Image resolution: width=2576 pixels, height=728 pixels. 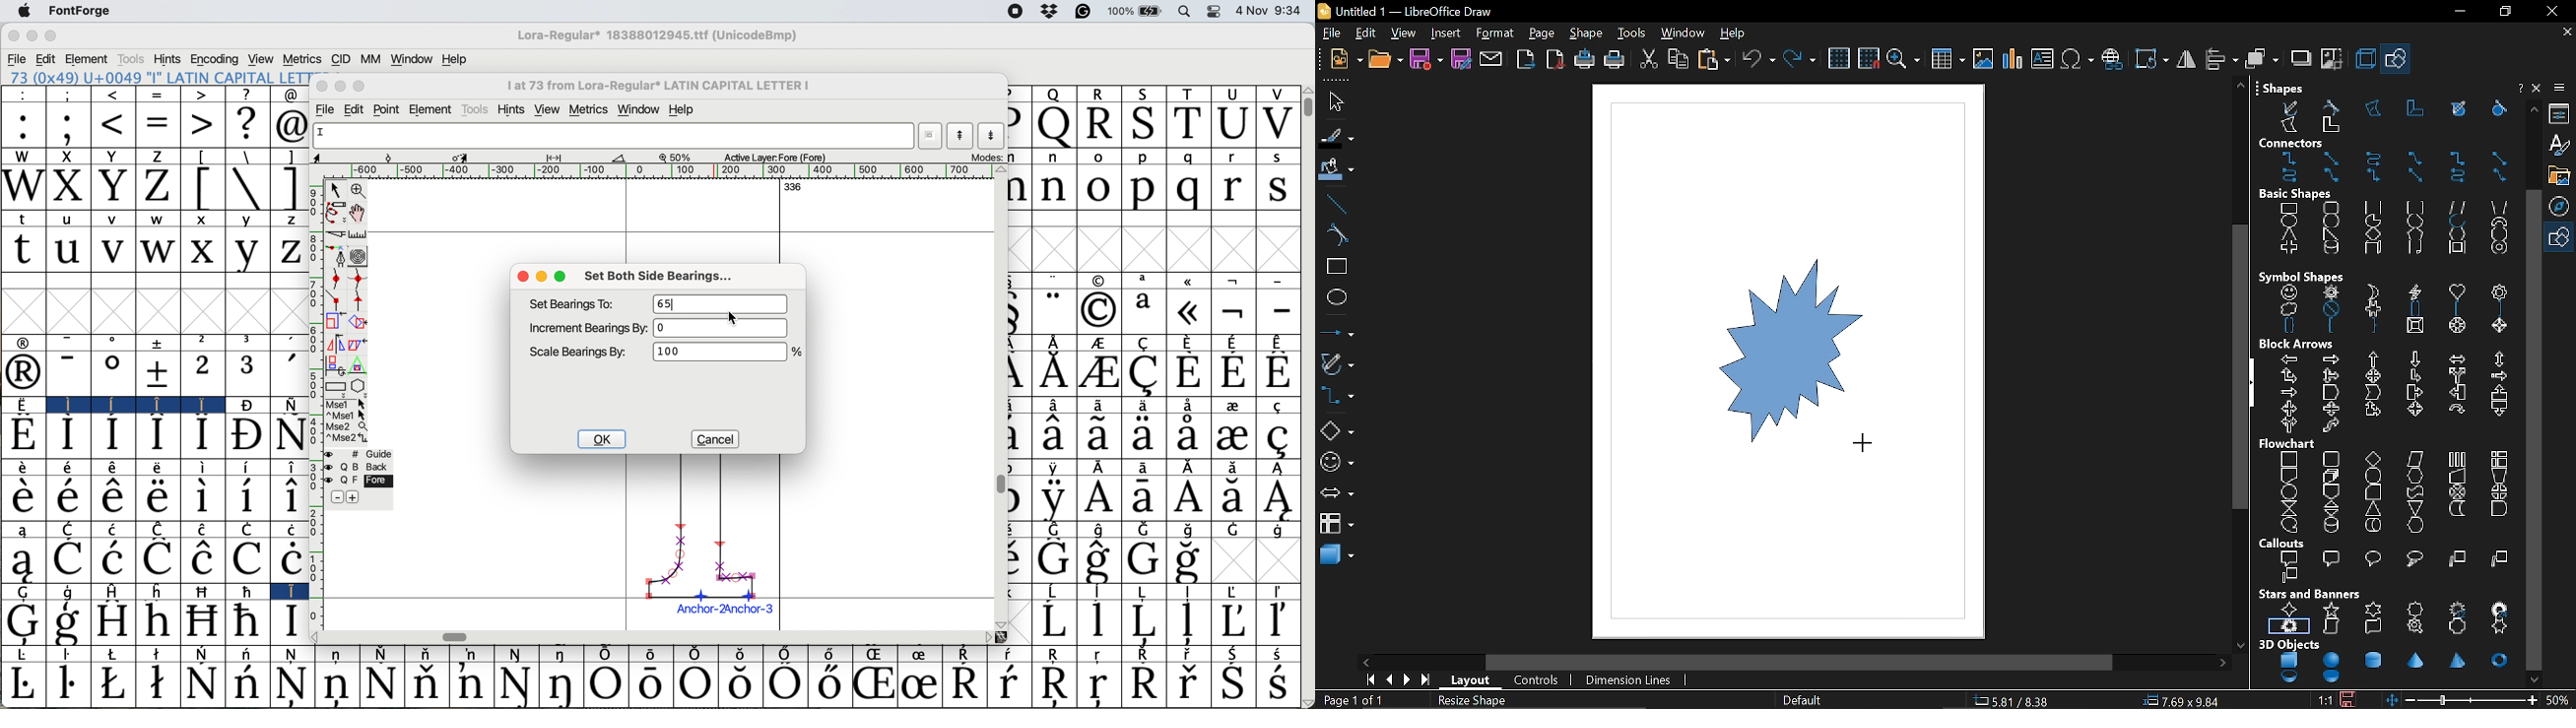 What do you see at coordinates (31, 36) in the screenshot?
I see `minimize` at bounding box center [31, 36].